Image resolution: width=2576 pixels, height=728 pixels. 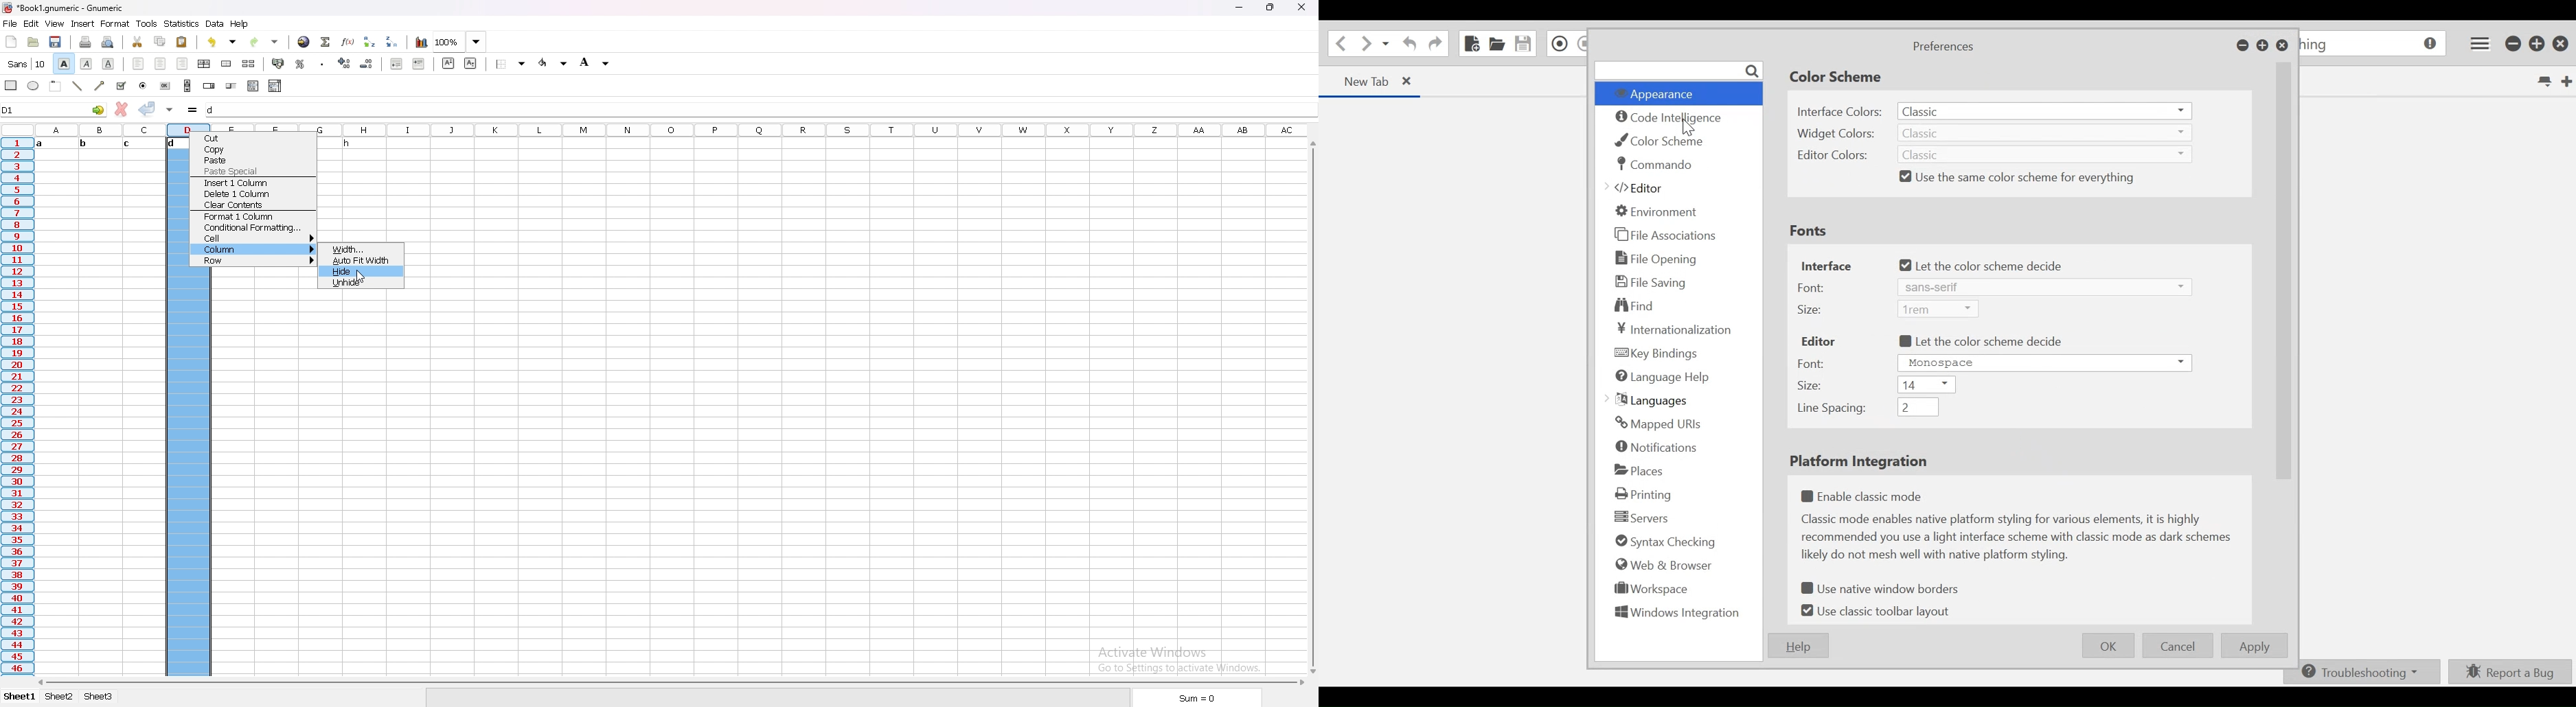 I want to click on sort ascending, so click(x=369, y=41).